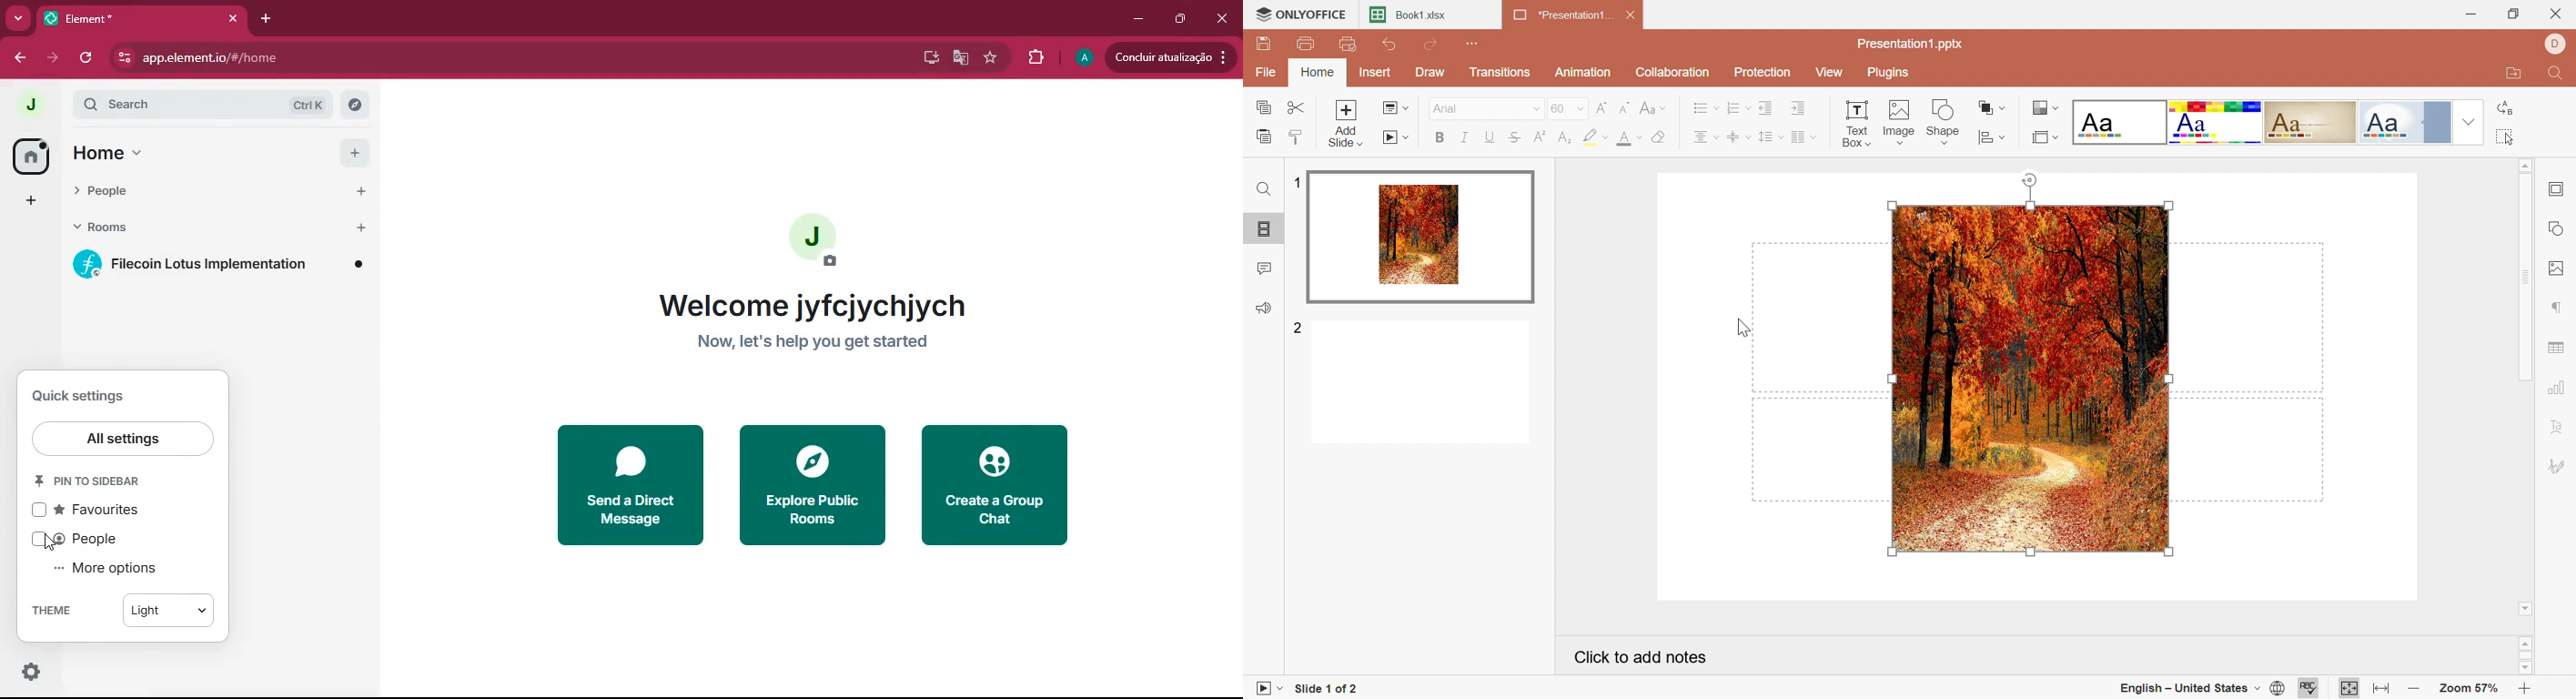 The image size is (2576, 700). What do you see at coordinates (1297, 182) in the screenshot?
I see `1` at bounding box center [1297, 182].